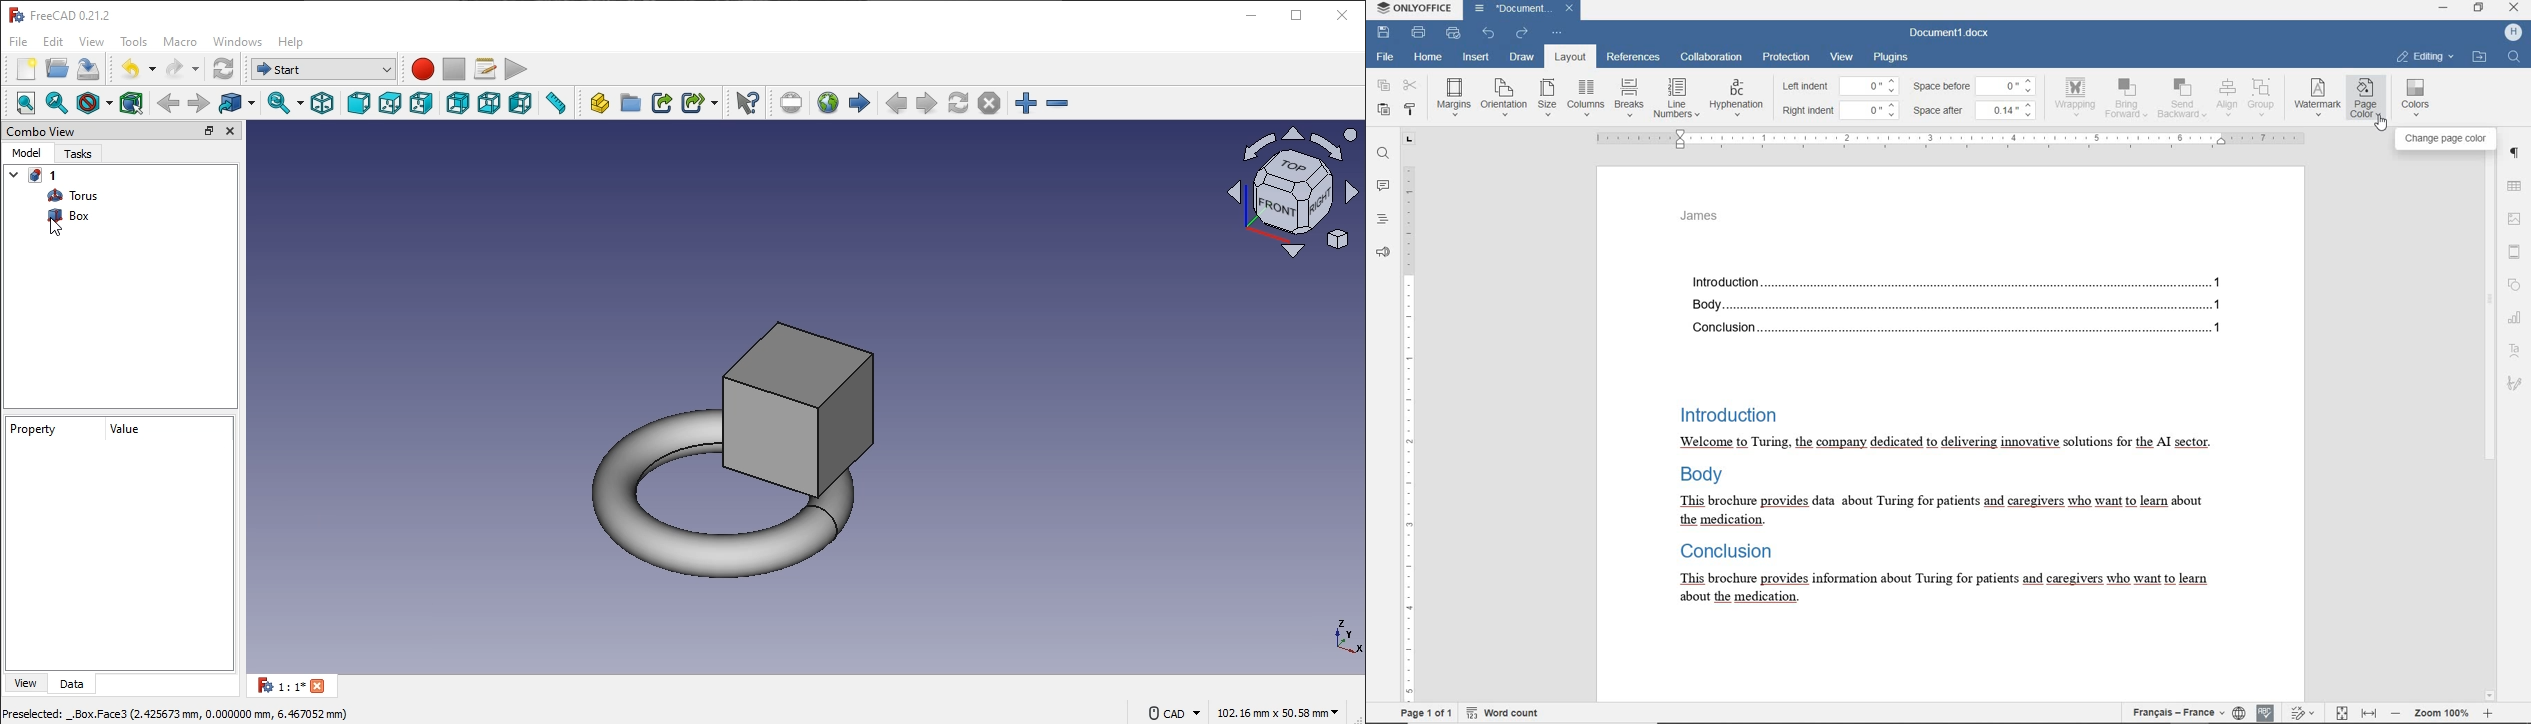  Describe the element at coordinates (1381, 253) in the screenshot. I see `feedback & support` at that location.